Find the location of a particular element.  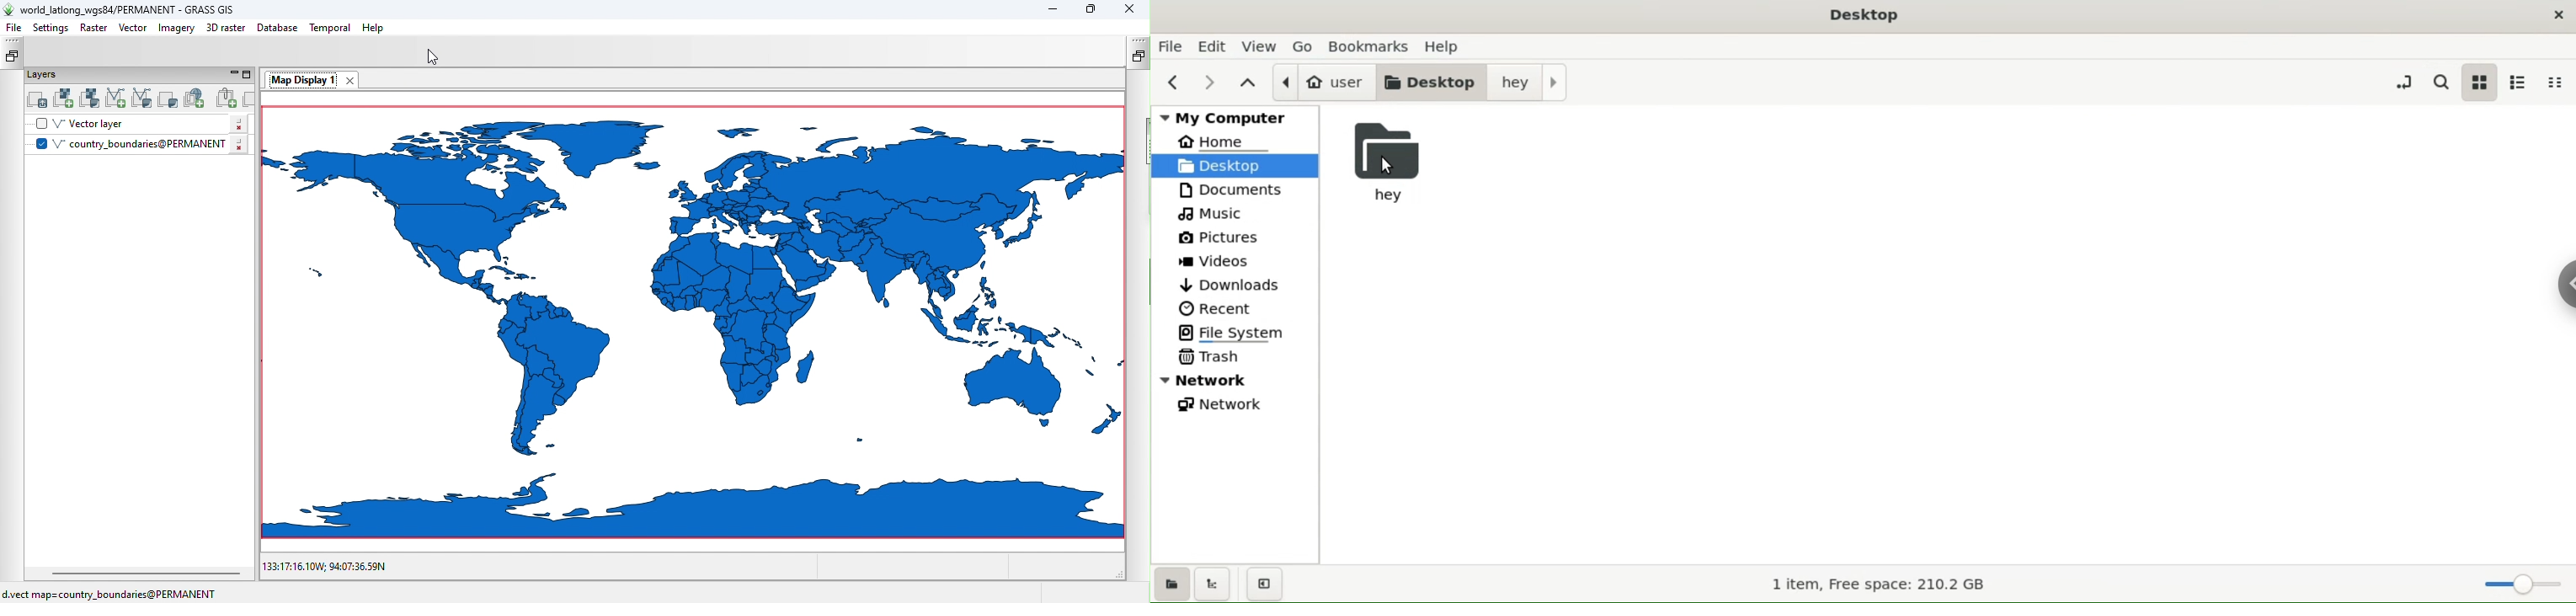

cursor is located at coordinates (1387, 168).